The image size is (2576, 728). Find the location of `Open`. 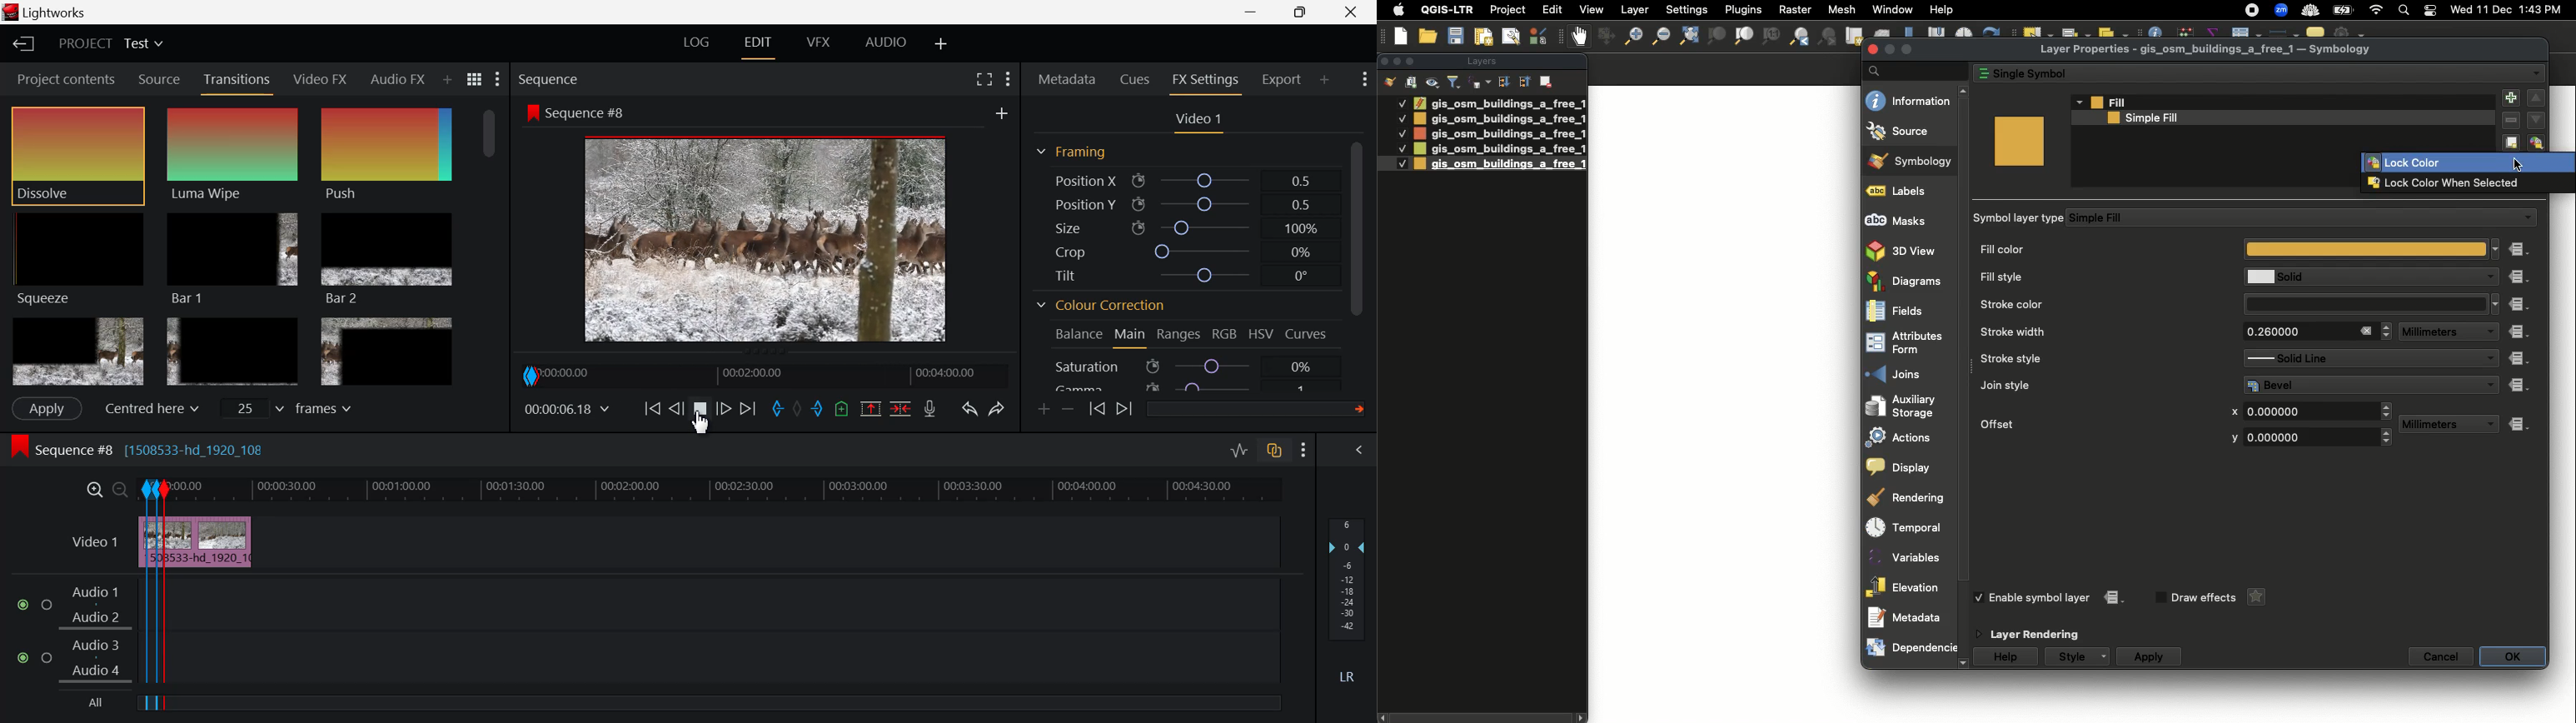

Open is located at coordinates (1430, 37).